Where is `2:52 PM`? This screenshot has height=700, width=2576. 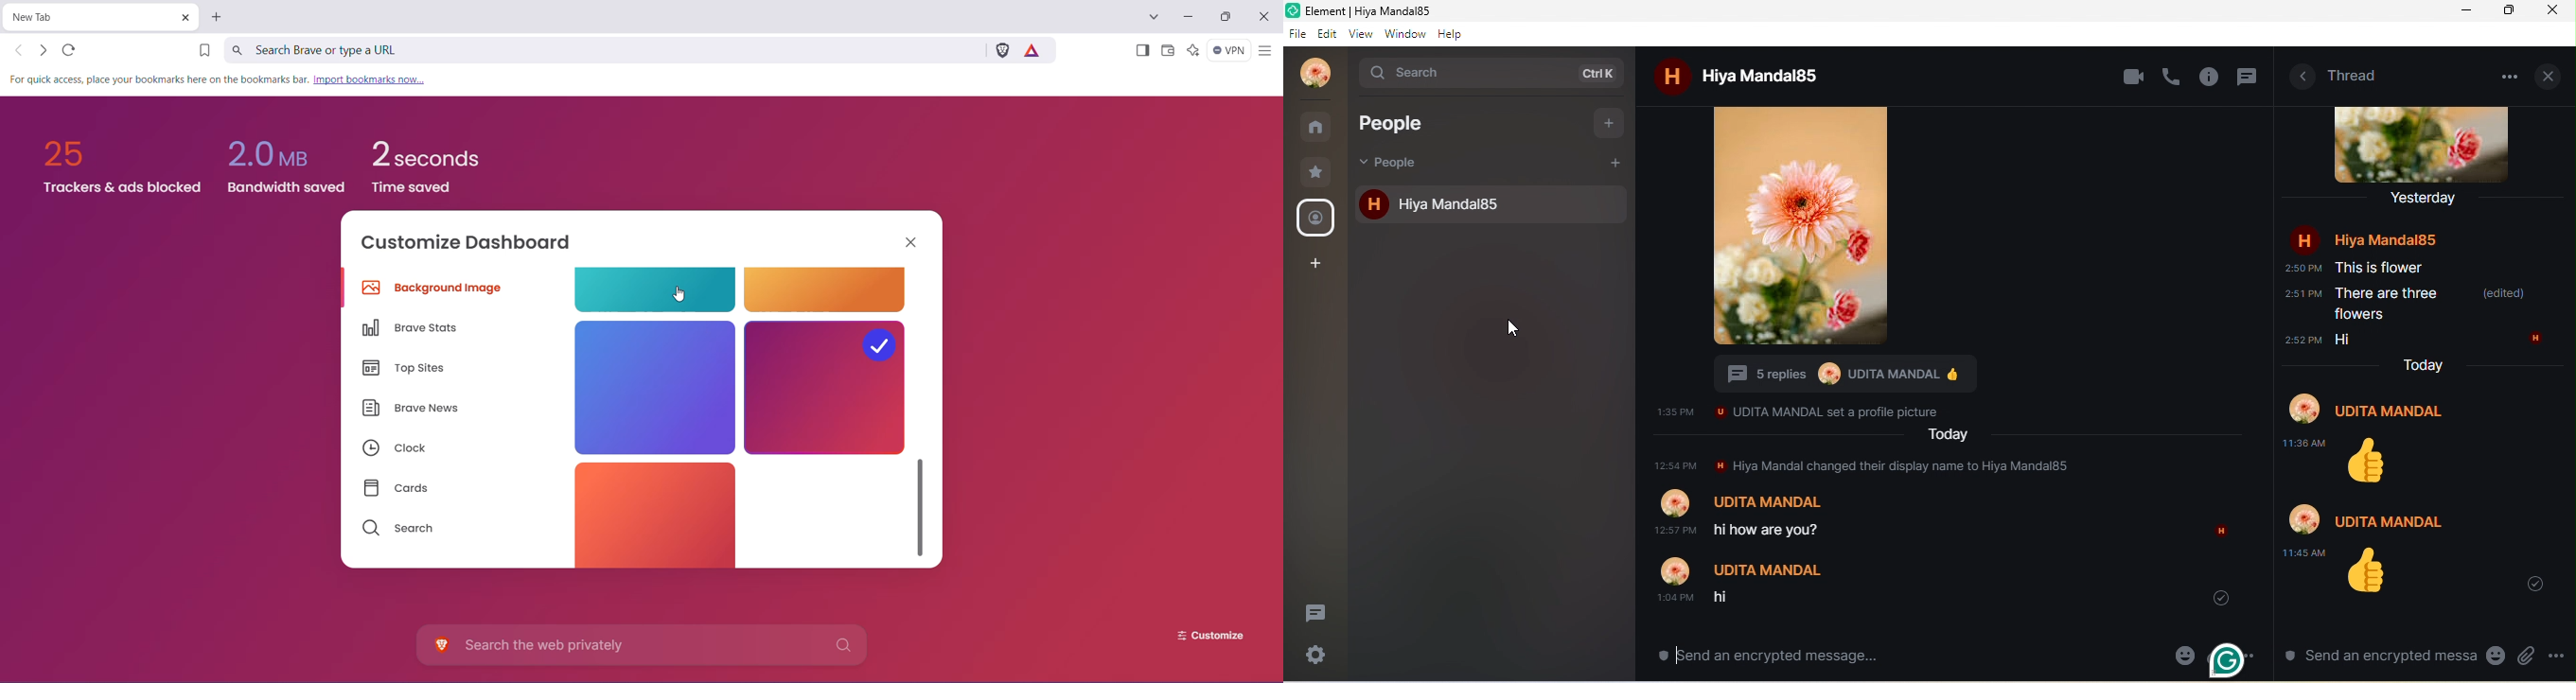
2:52 PM is located at coordinates (2303, 340).